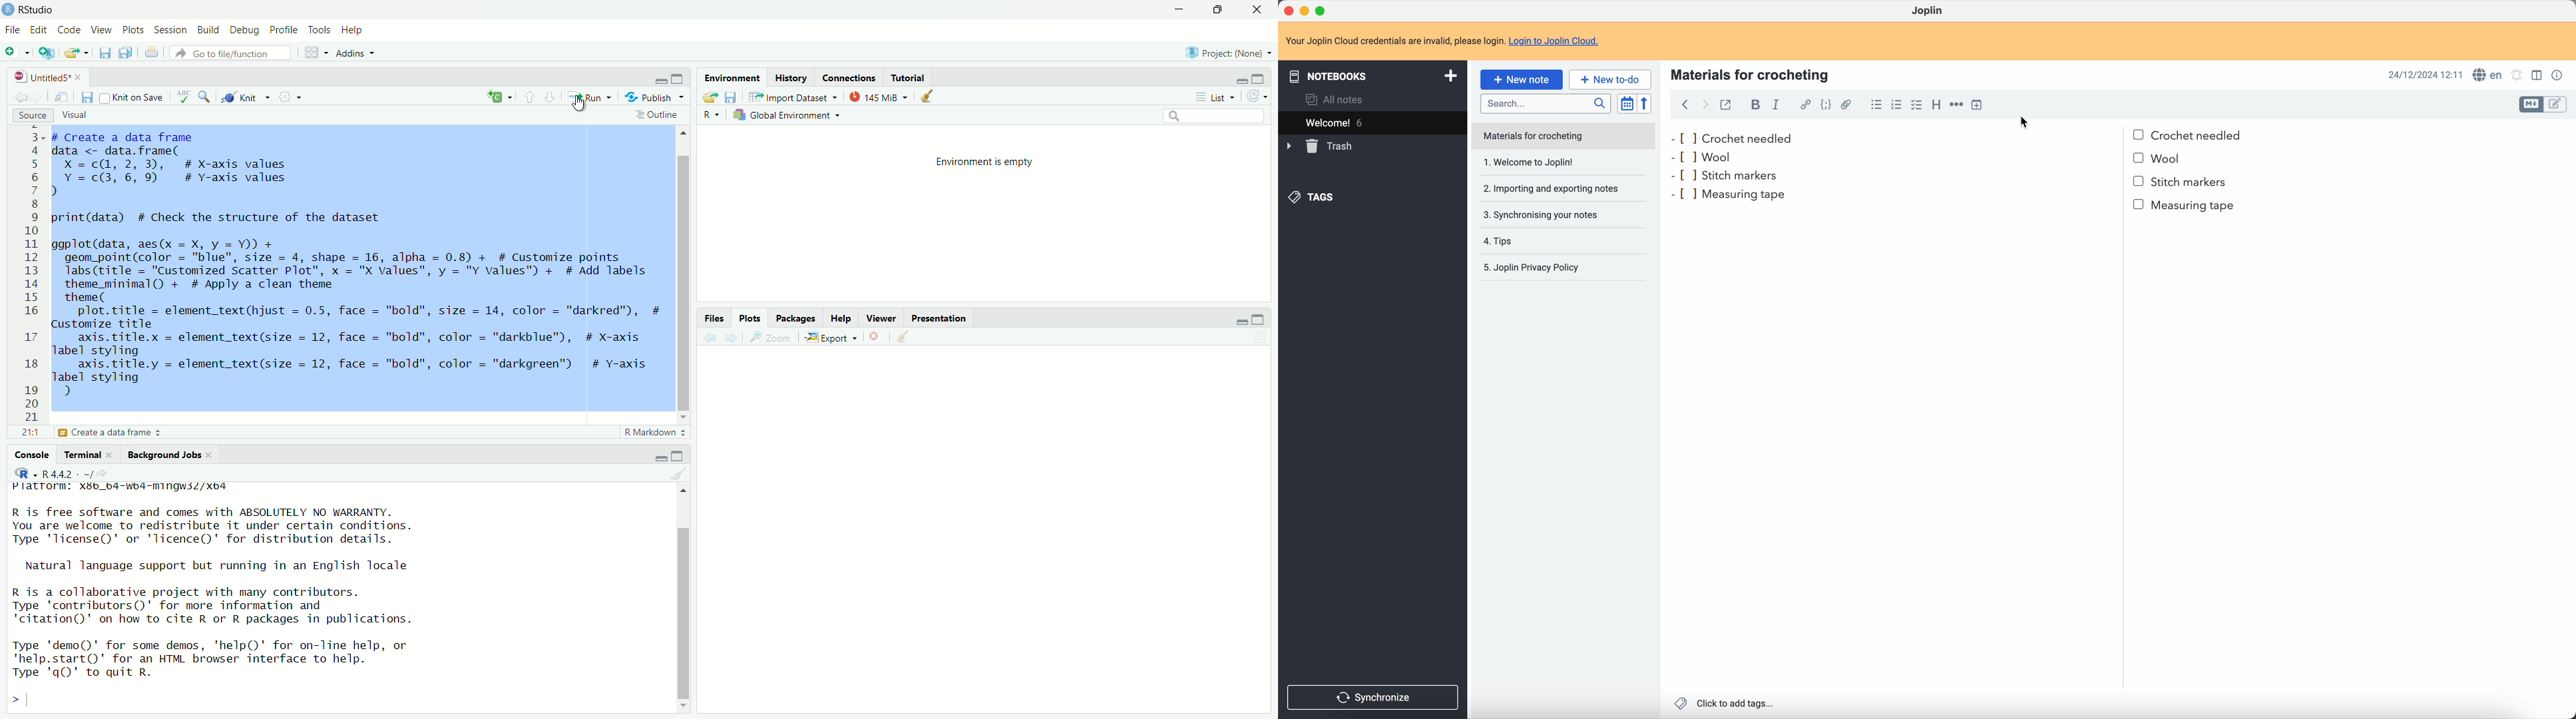 This screenshot has height=728, width=2576. What do you see at coordinates (1716, 156) in the screenshot?
I see `wool` at bounding box center [1716, 156].